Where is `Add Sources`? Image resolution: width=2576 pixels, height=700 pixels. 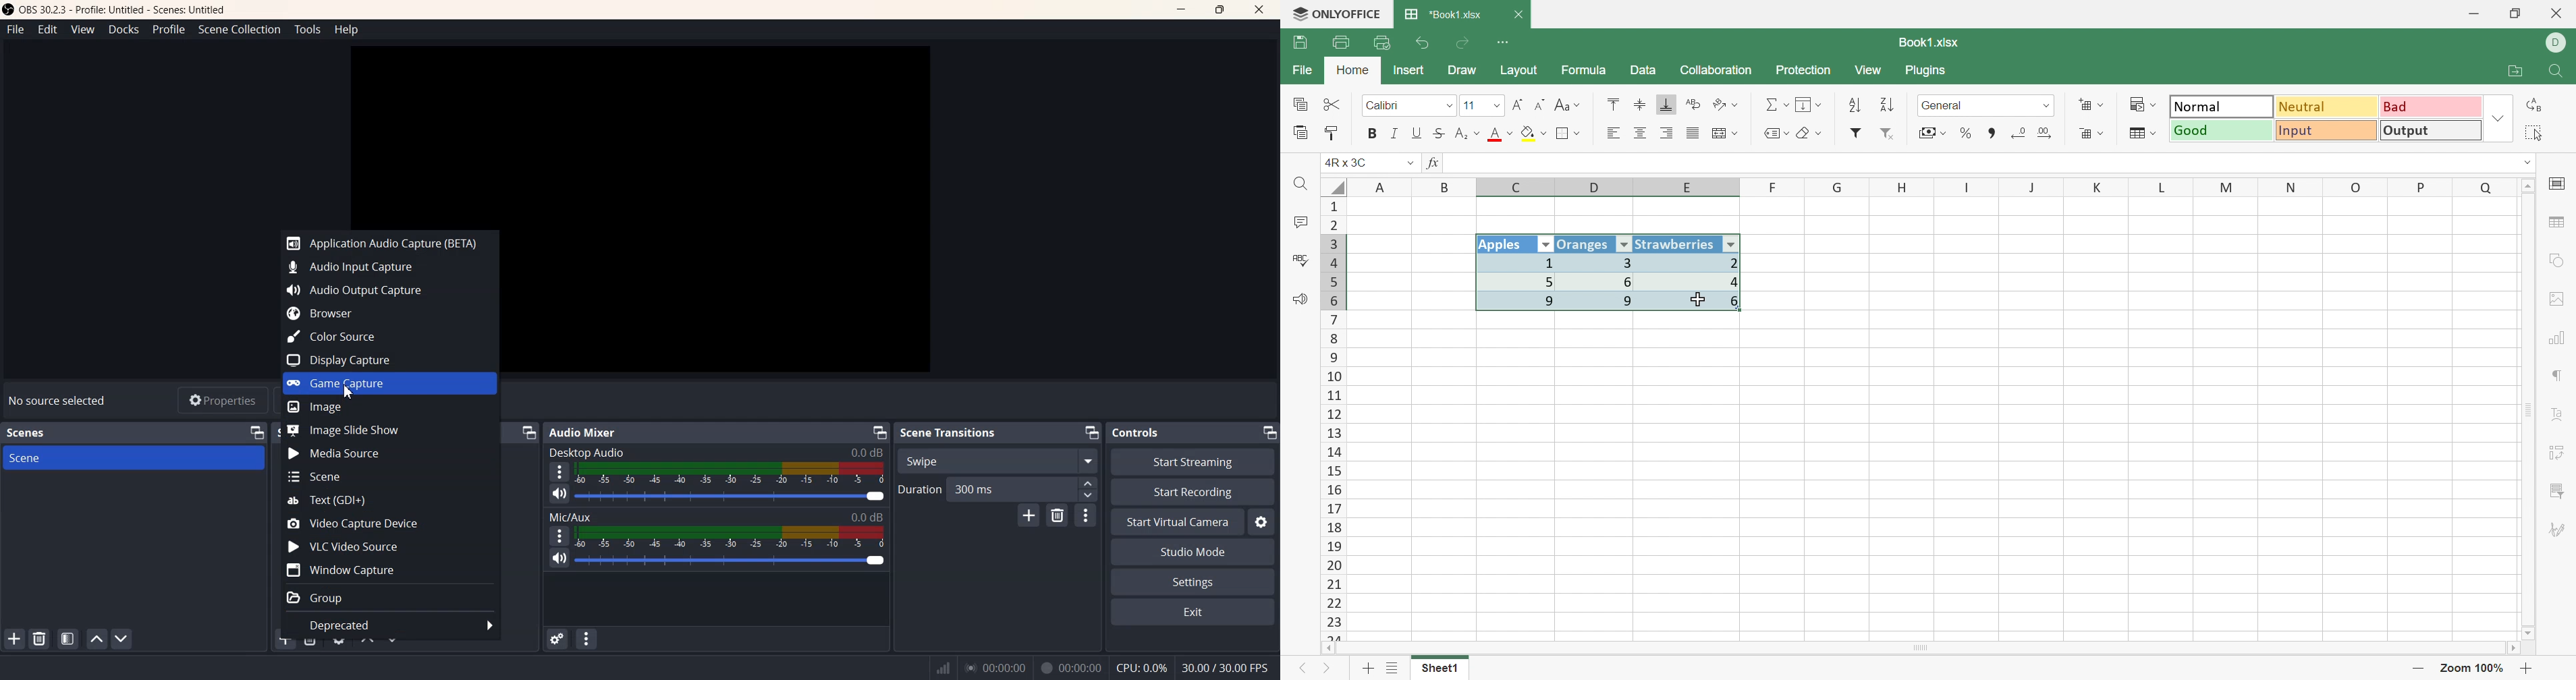
Add Sources is located at coordinates (285, 640).